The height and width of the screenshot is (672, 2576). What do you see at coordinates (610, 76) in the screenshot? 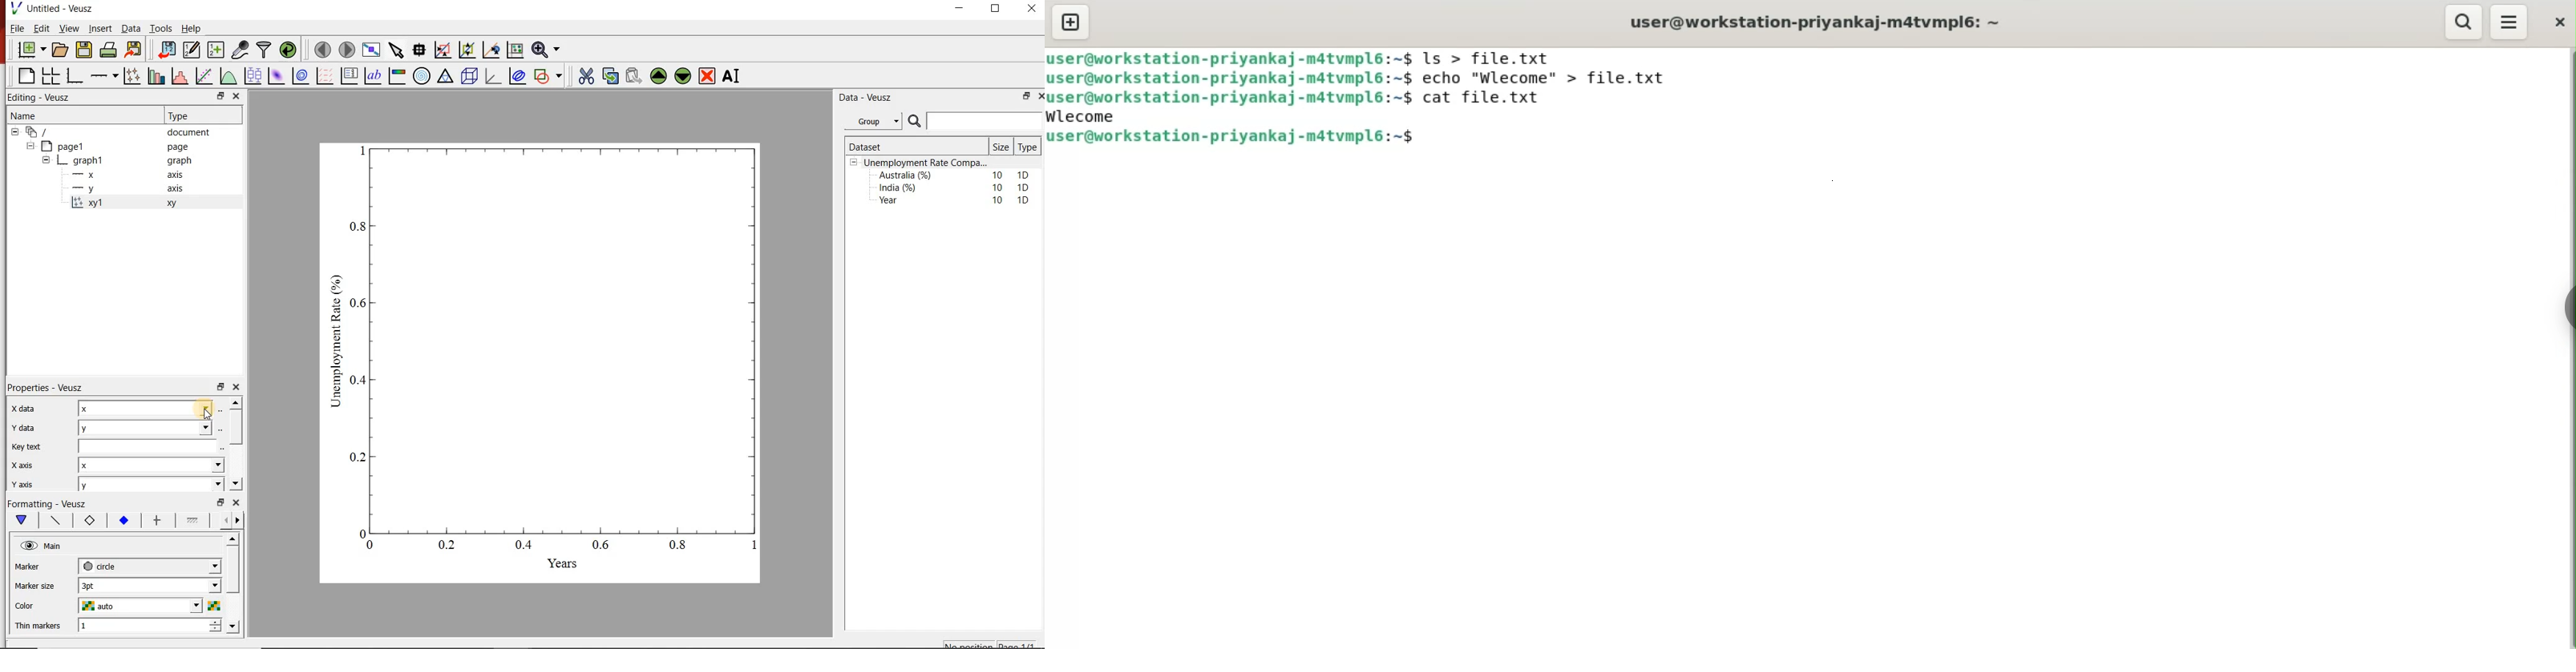
I see `copy the widgets` at bounding box center [610, 76].